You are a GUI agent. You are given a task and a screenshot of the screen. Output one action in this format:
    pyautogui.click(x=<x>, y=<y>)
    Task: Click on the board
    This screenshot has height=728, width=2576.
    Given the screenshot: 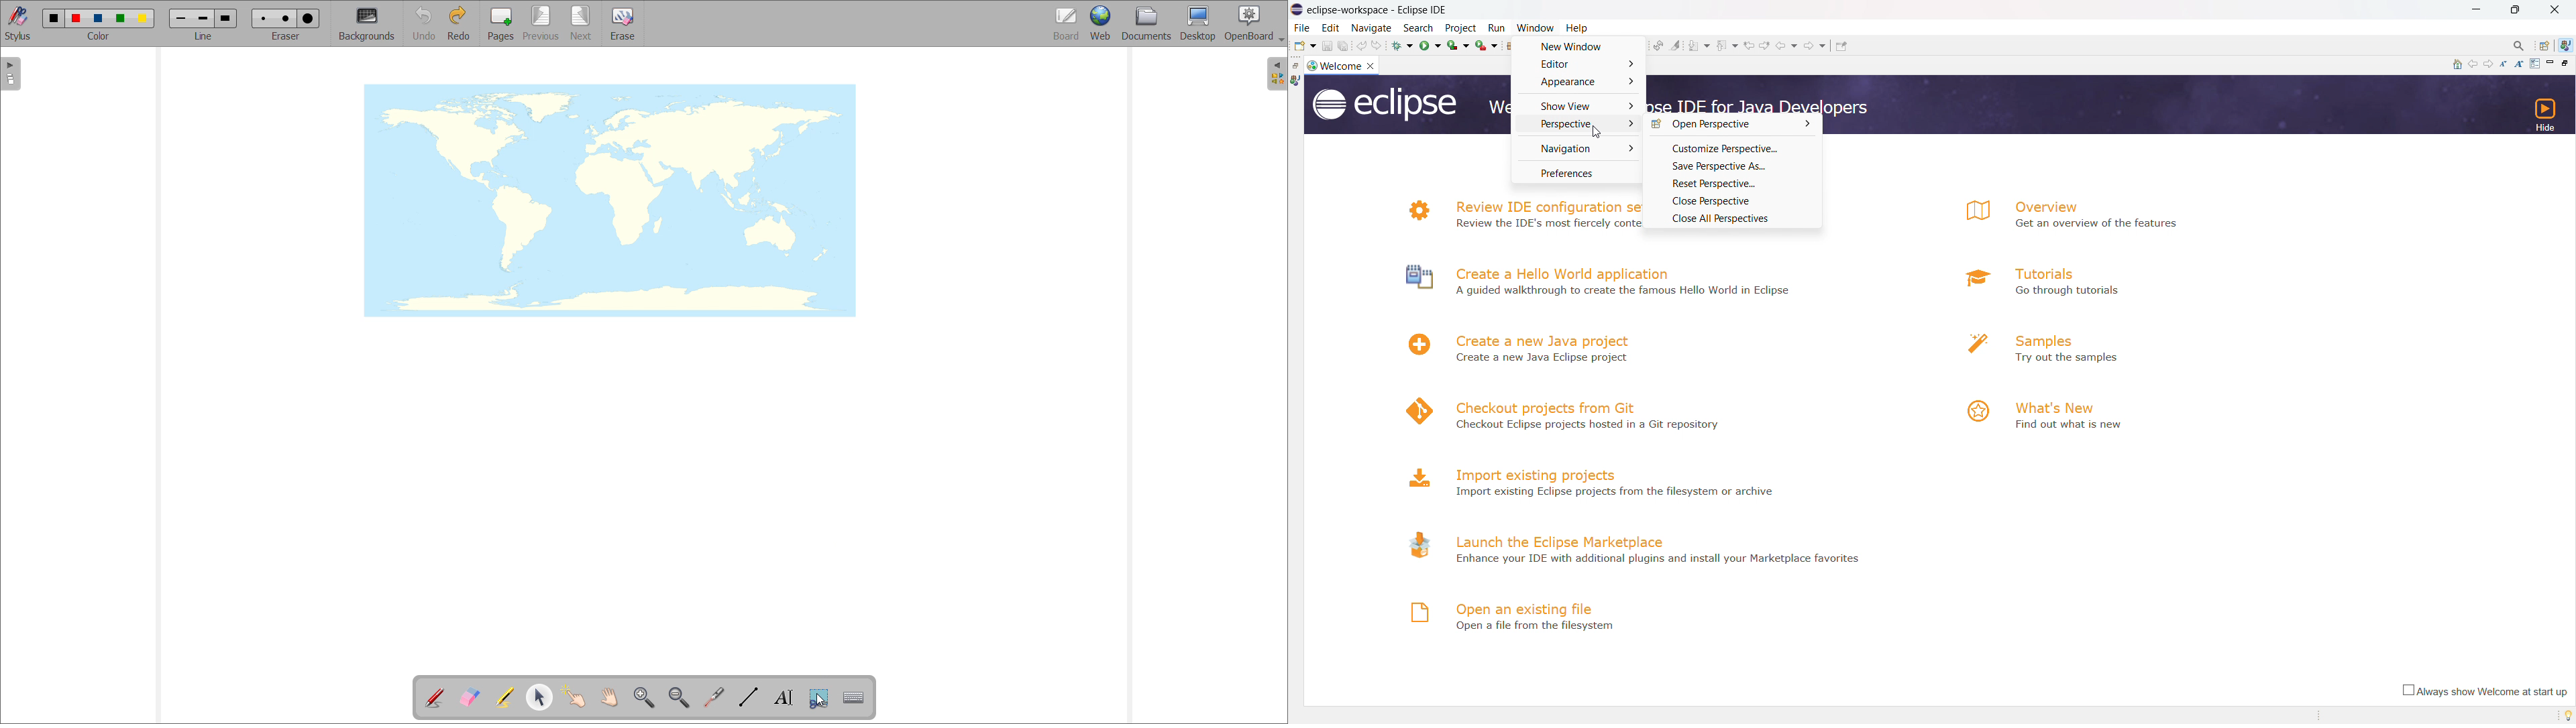 What is the action you would take?
    pyautogui.click(x=1067, y=24)
    